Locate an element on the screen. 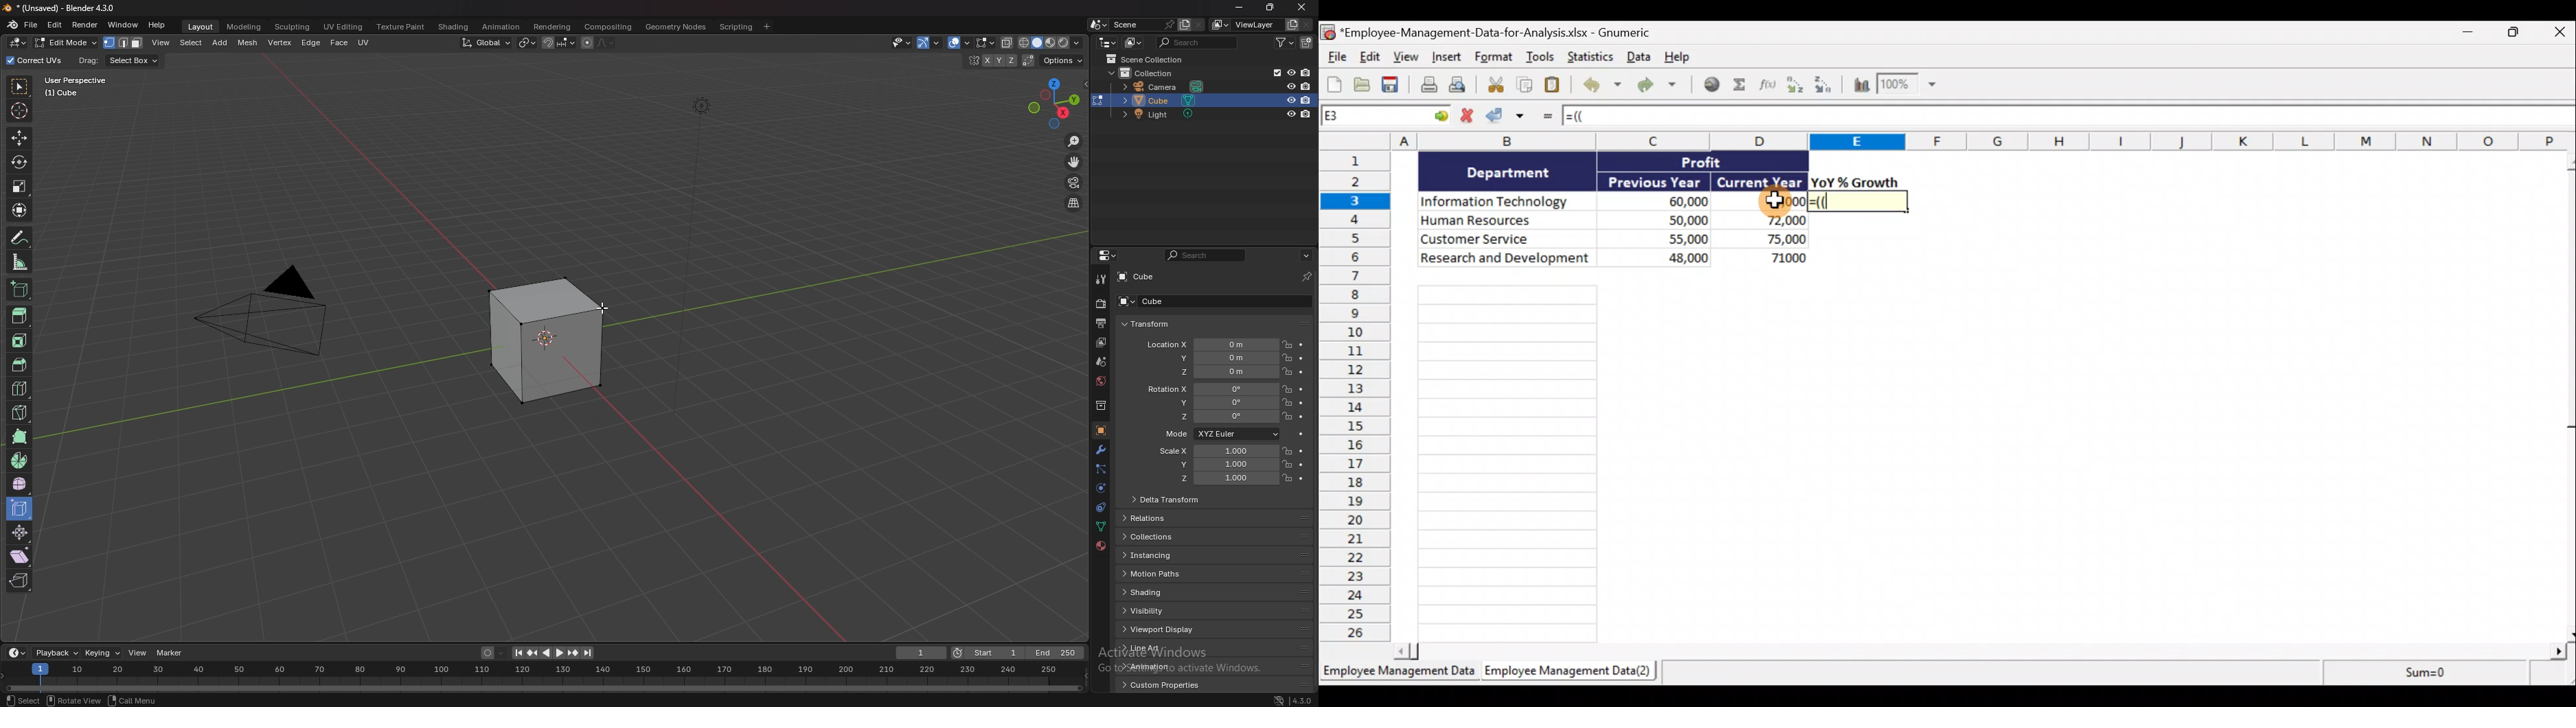  File is located at coordinates (1335, 55).